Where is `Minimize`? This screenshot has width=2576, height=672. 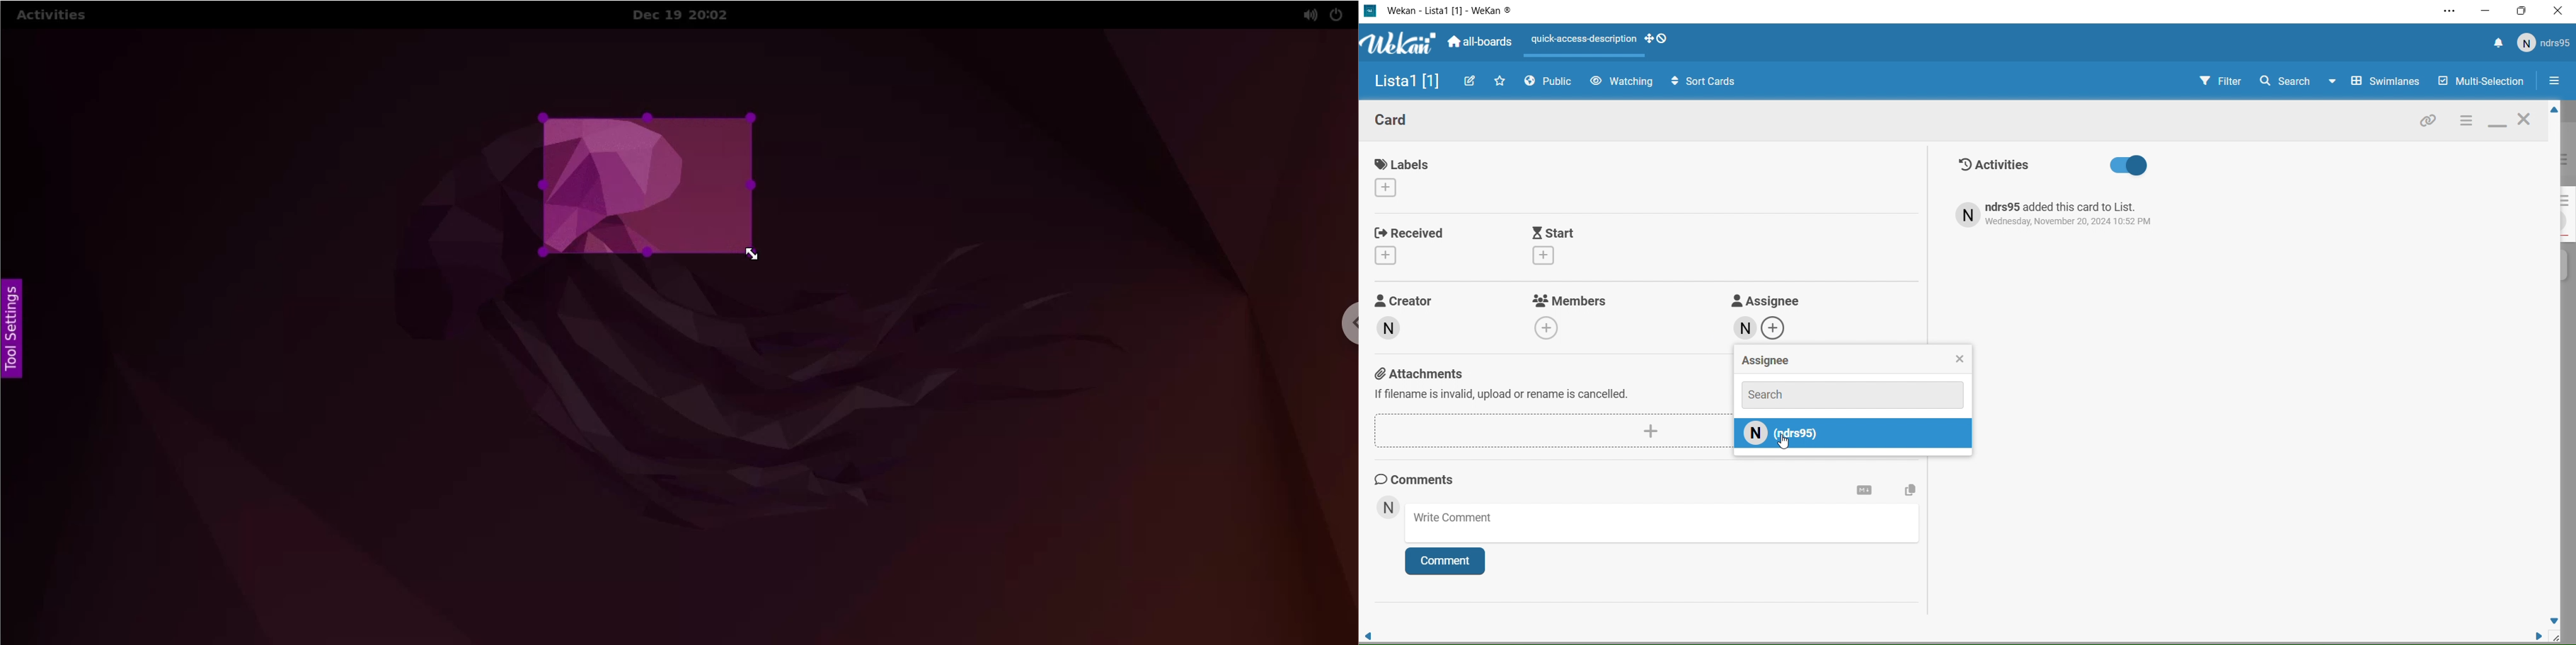
Minimize is located at coordinates (2486, 11).